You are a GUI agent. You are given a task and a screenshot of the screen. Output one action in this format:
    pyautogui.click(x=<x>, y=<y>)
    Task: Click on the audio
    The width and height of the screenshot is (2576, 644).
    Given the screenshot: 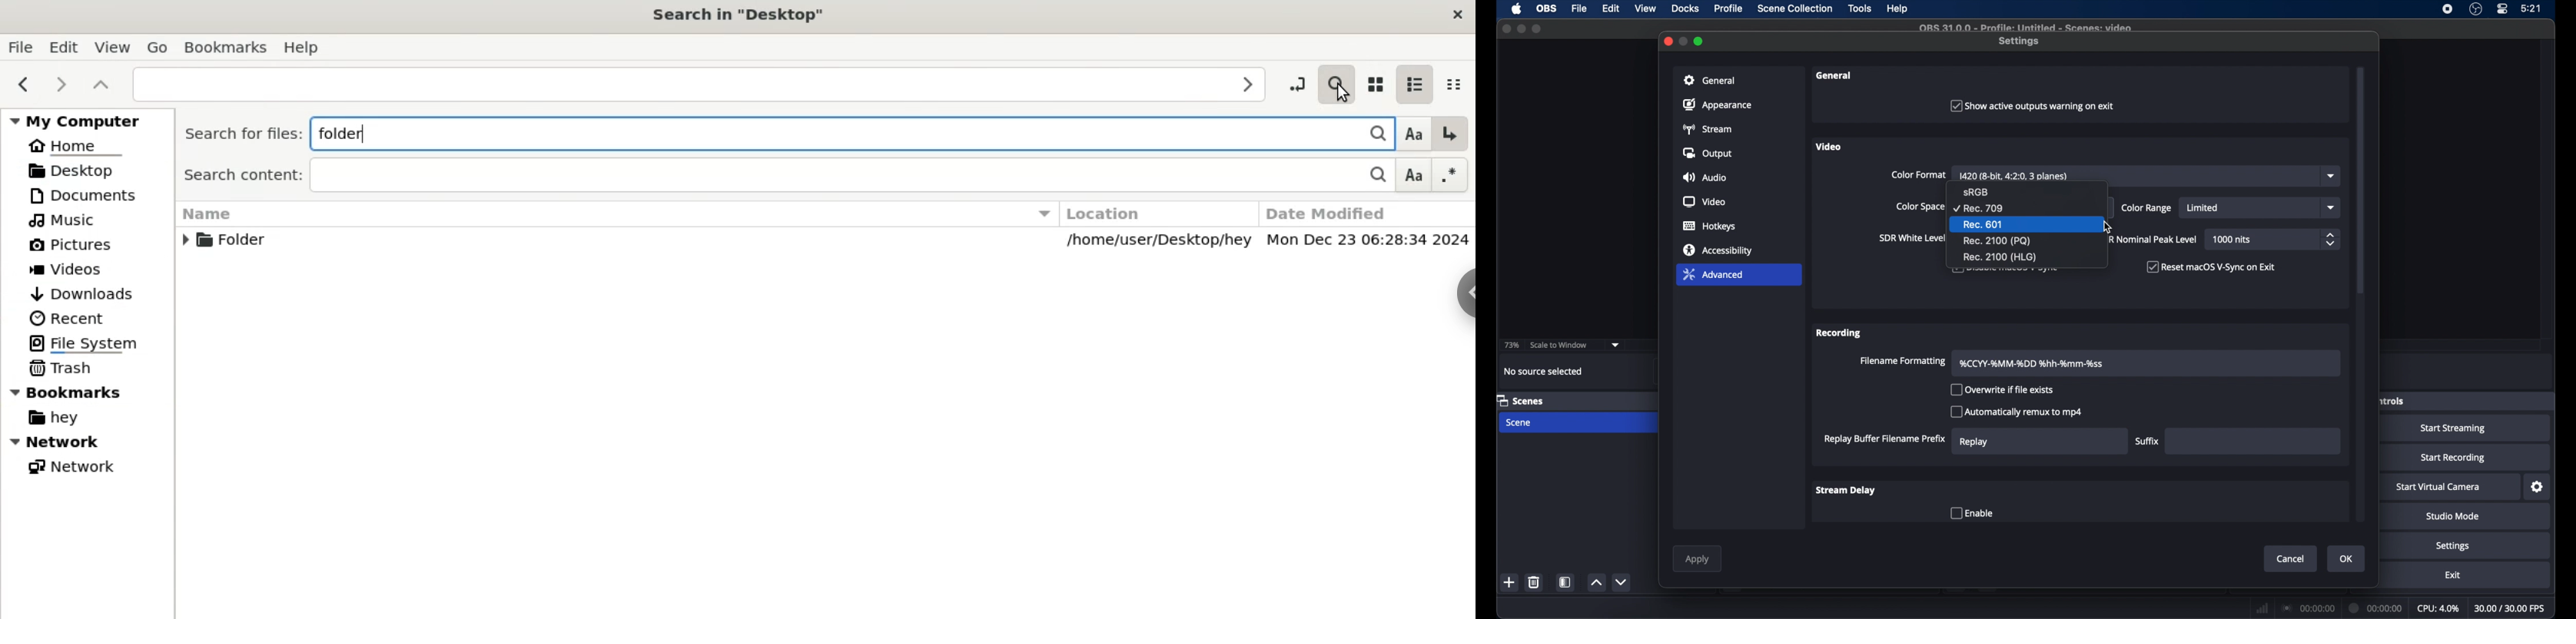 What is the action you would take?
    pyautogui.click(x=1705, y=178)
    